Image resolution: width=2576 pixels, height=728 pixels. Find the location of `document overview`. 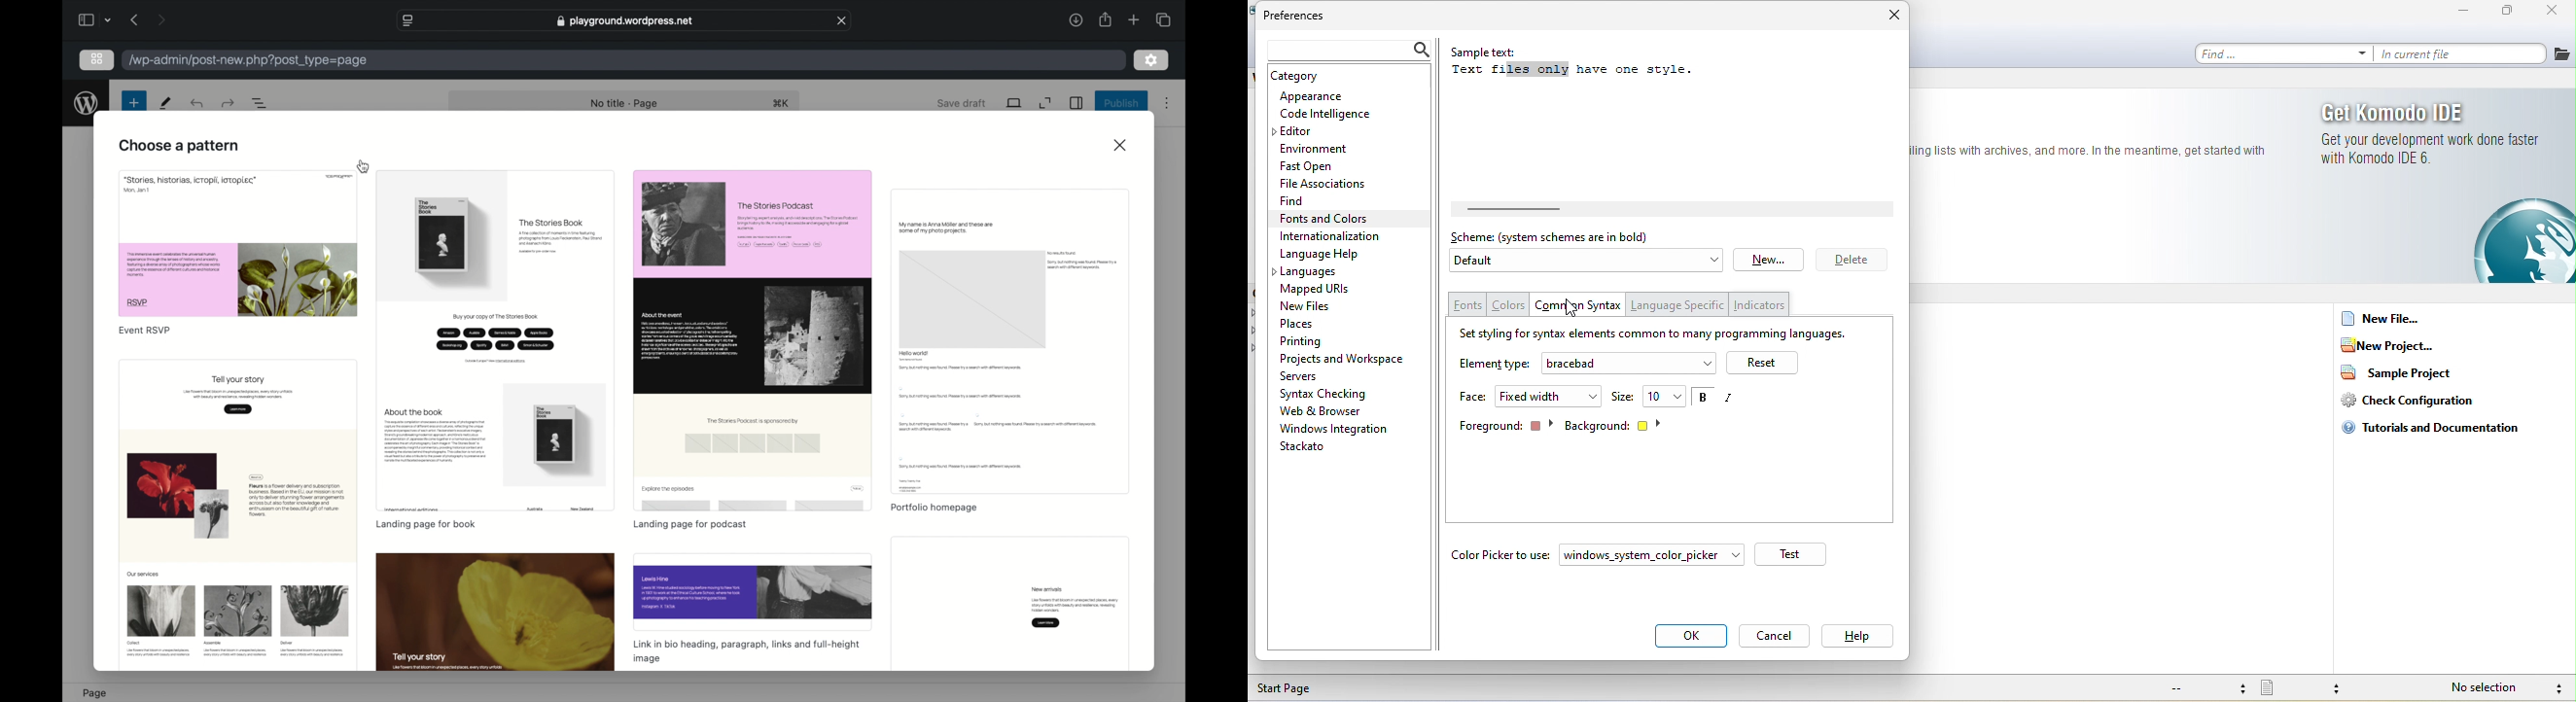

document overview is located at coordinates (260, 103).